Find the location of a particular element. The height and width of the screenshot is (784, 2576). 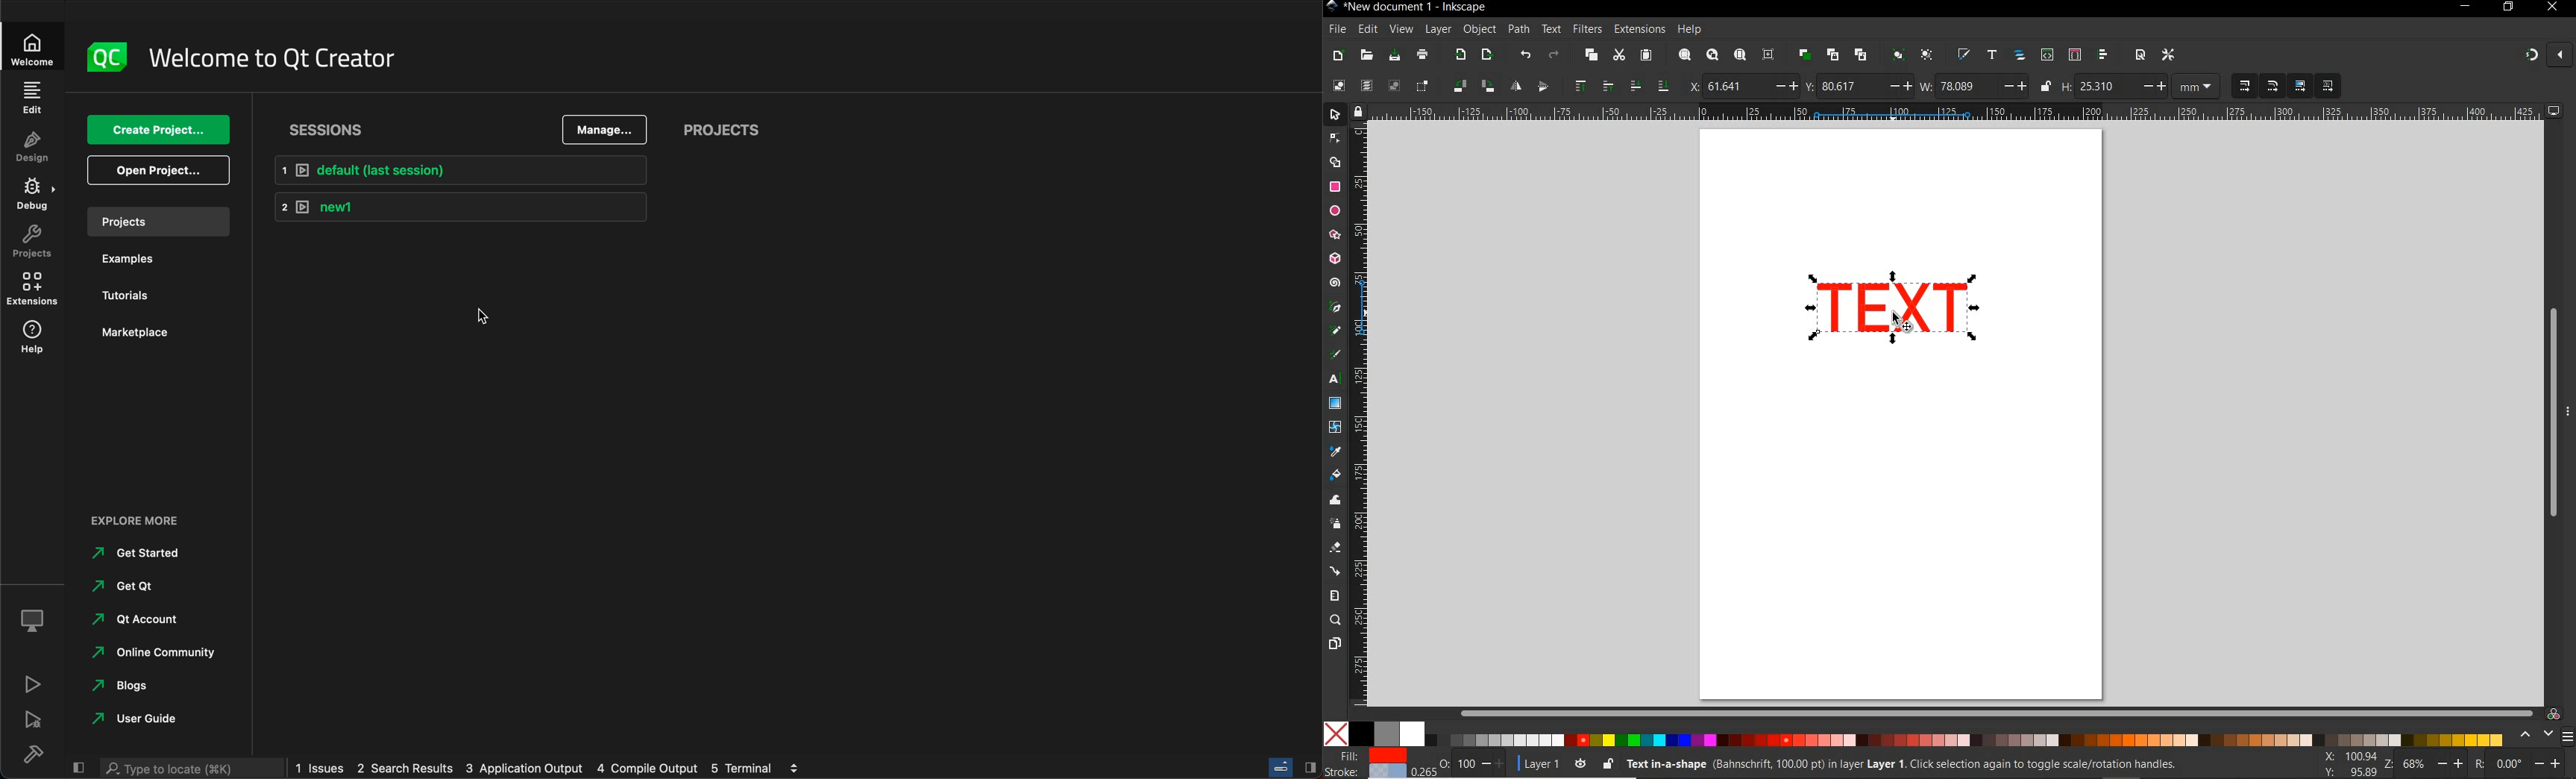

star tool is located at coordinates (1335, 235).